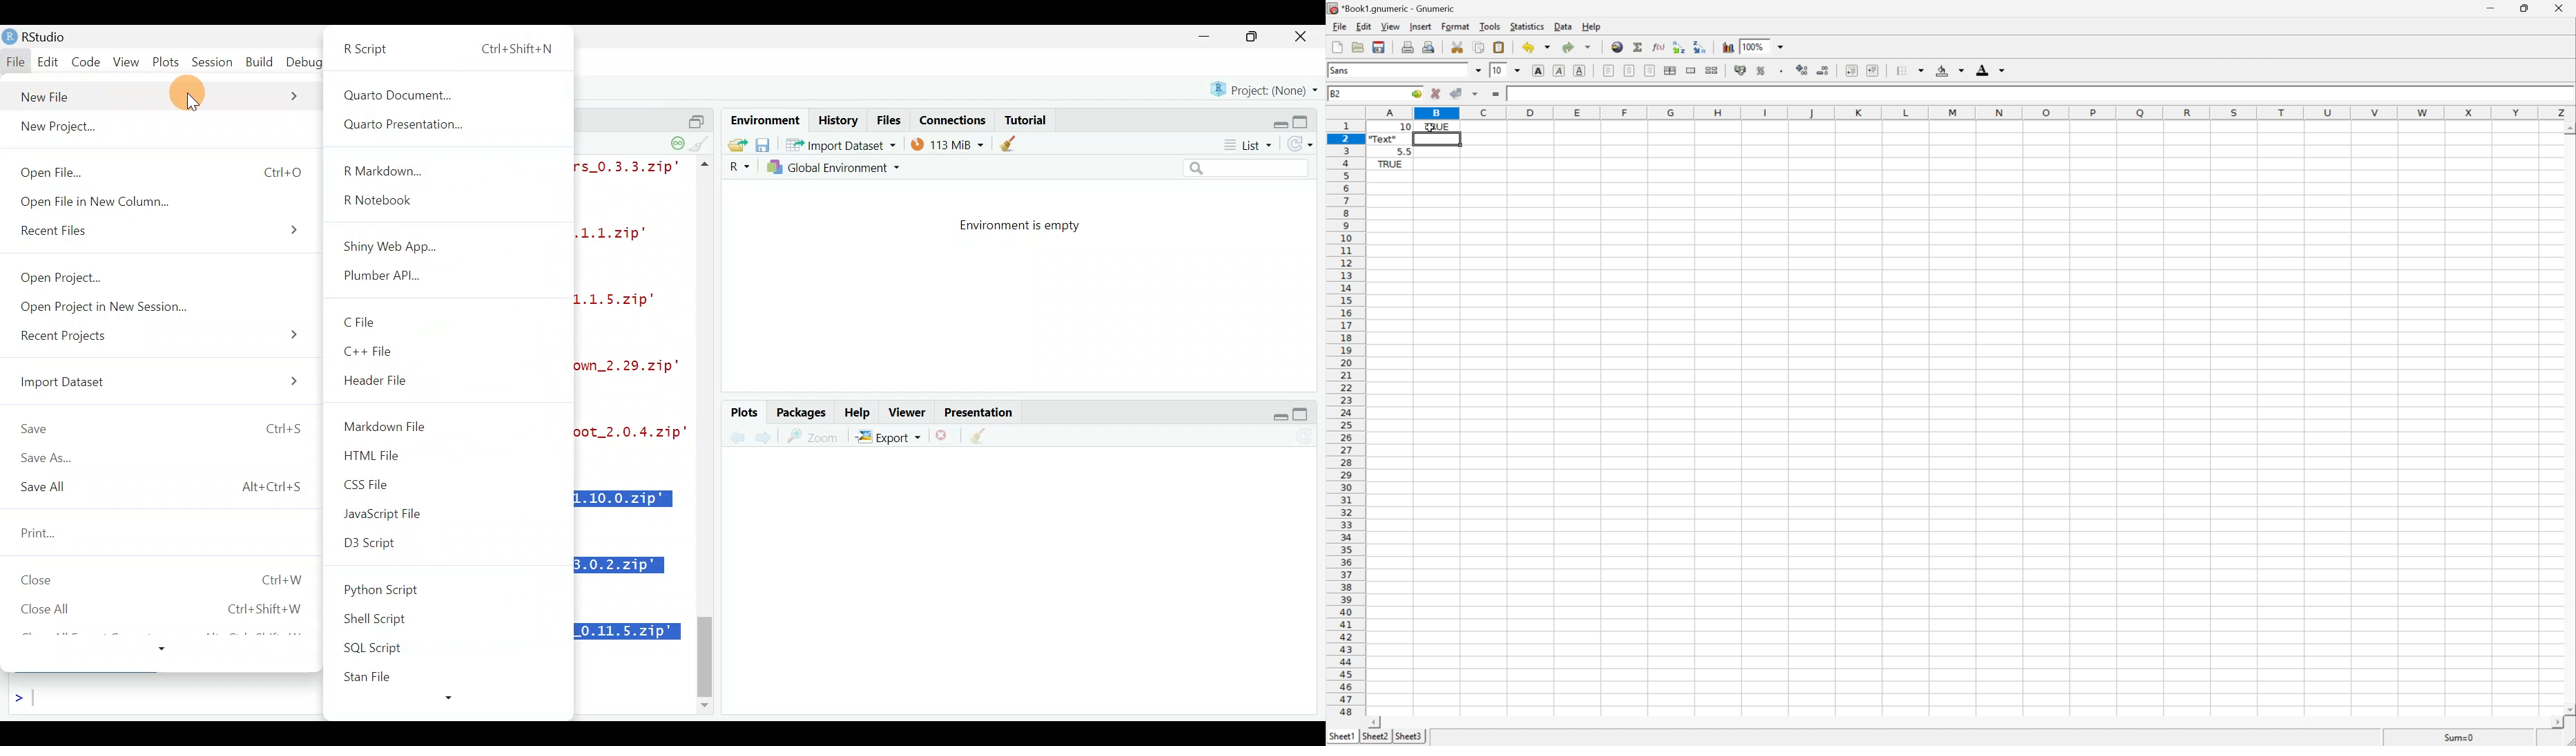 The height and width of the screenshot is (756, 2576). What do you see at coordinates (162, 233) in the screenshot?
I see `Recent Files` at bounding box center [162, 233].